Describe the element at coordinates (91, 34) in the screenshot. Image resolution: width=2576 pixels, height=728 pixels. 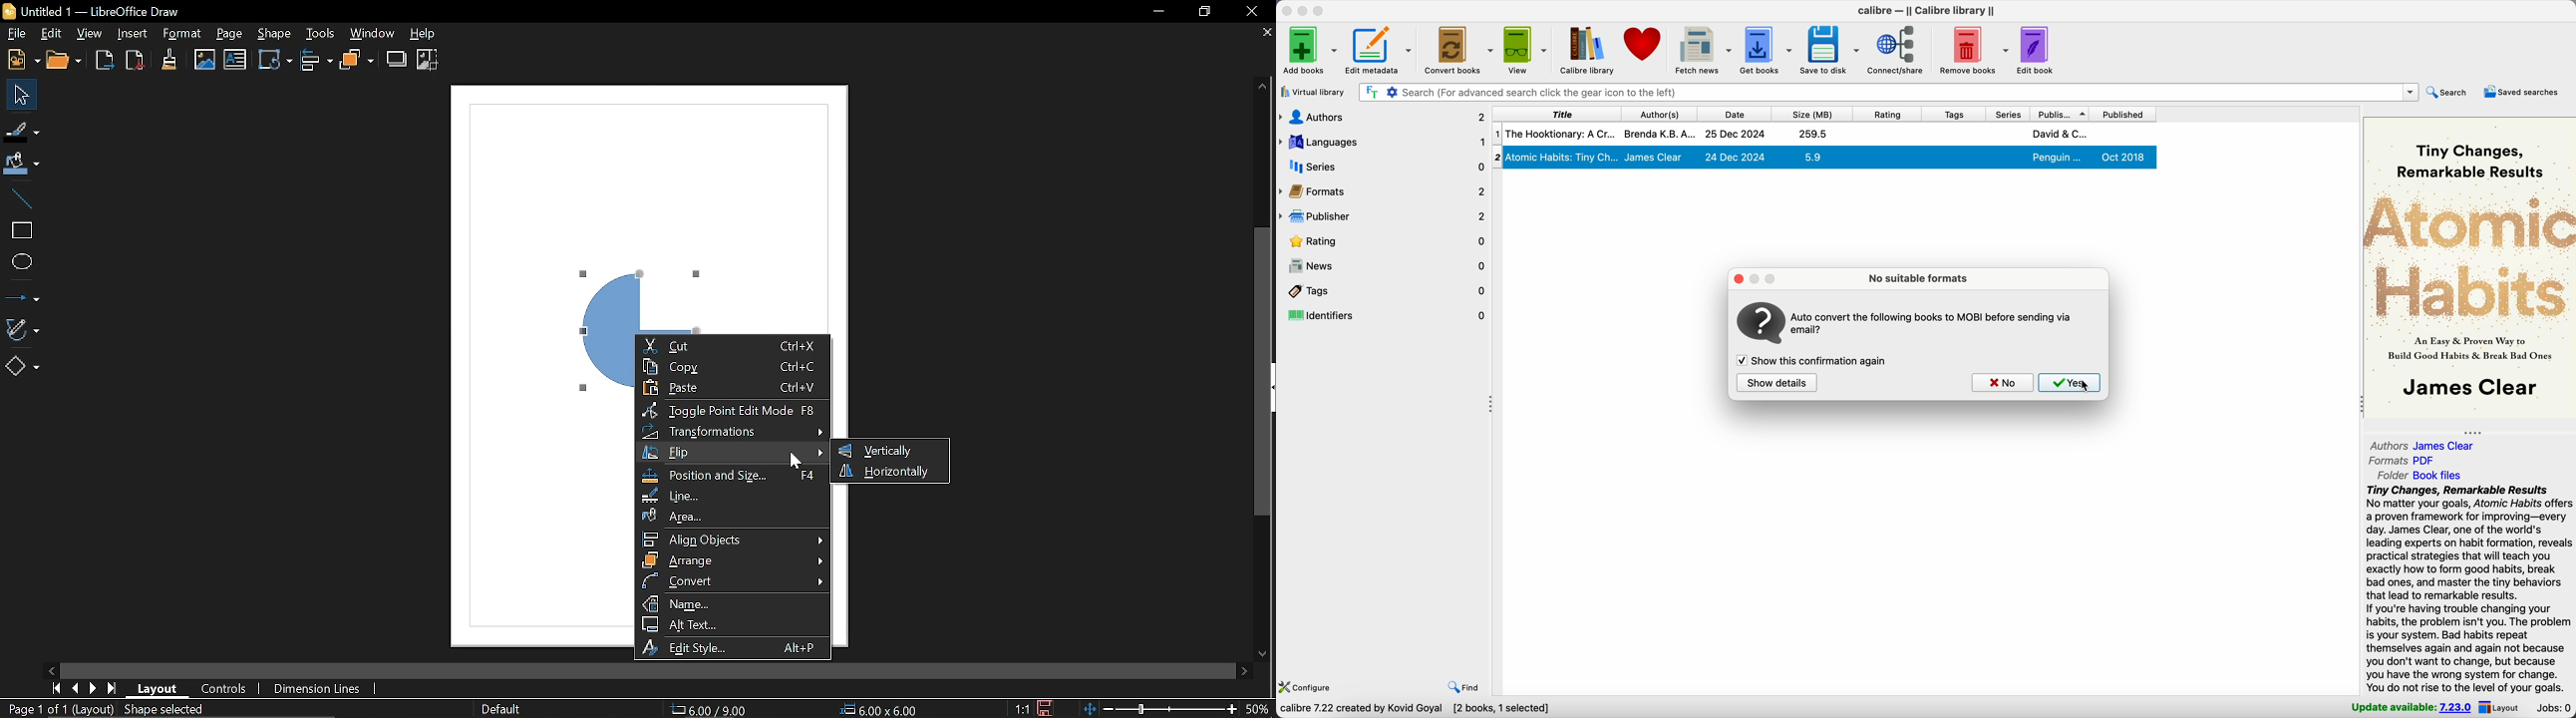
I see `View` at that location.